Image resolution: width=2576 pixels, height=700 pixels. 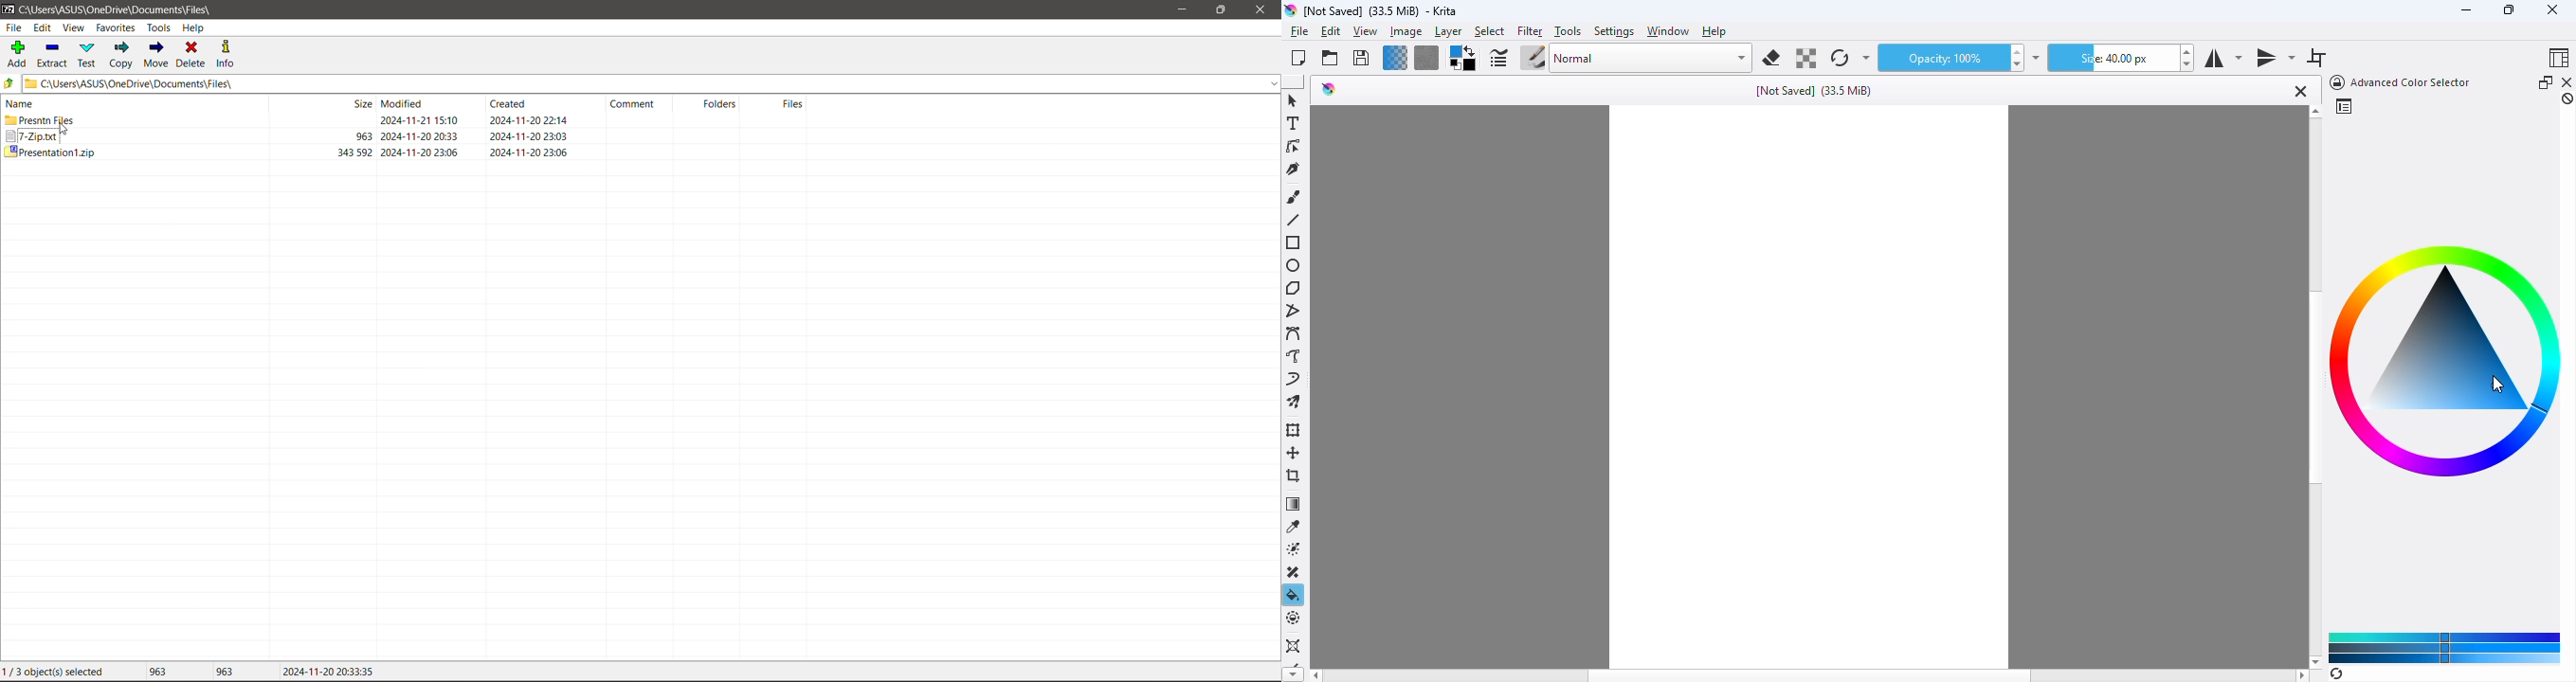 What do you see at coordinates (1294, 146) in the screenshot?
I see `edit shapes tool` at bounding box center [1294, 146].